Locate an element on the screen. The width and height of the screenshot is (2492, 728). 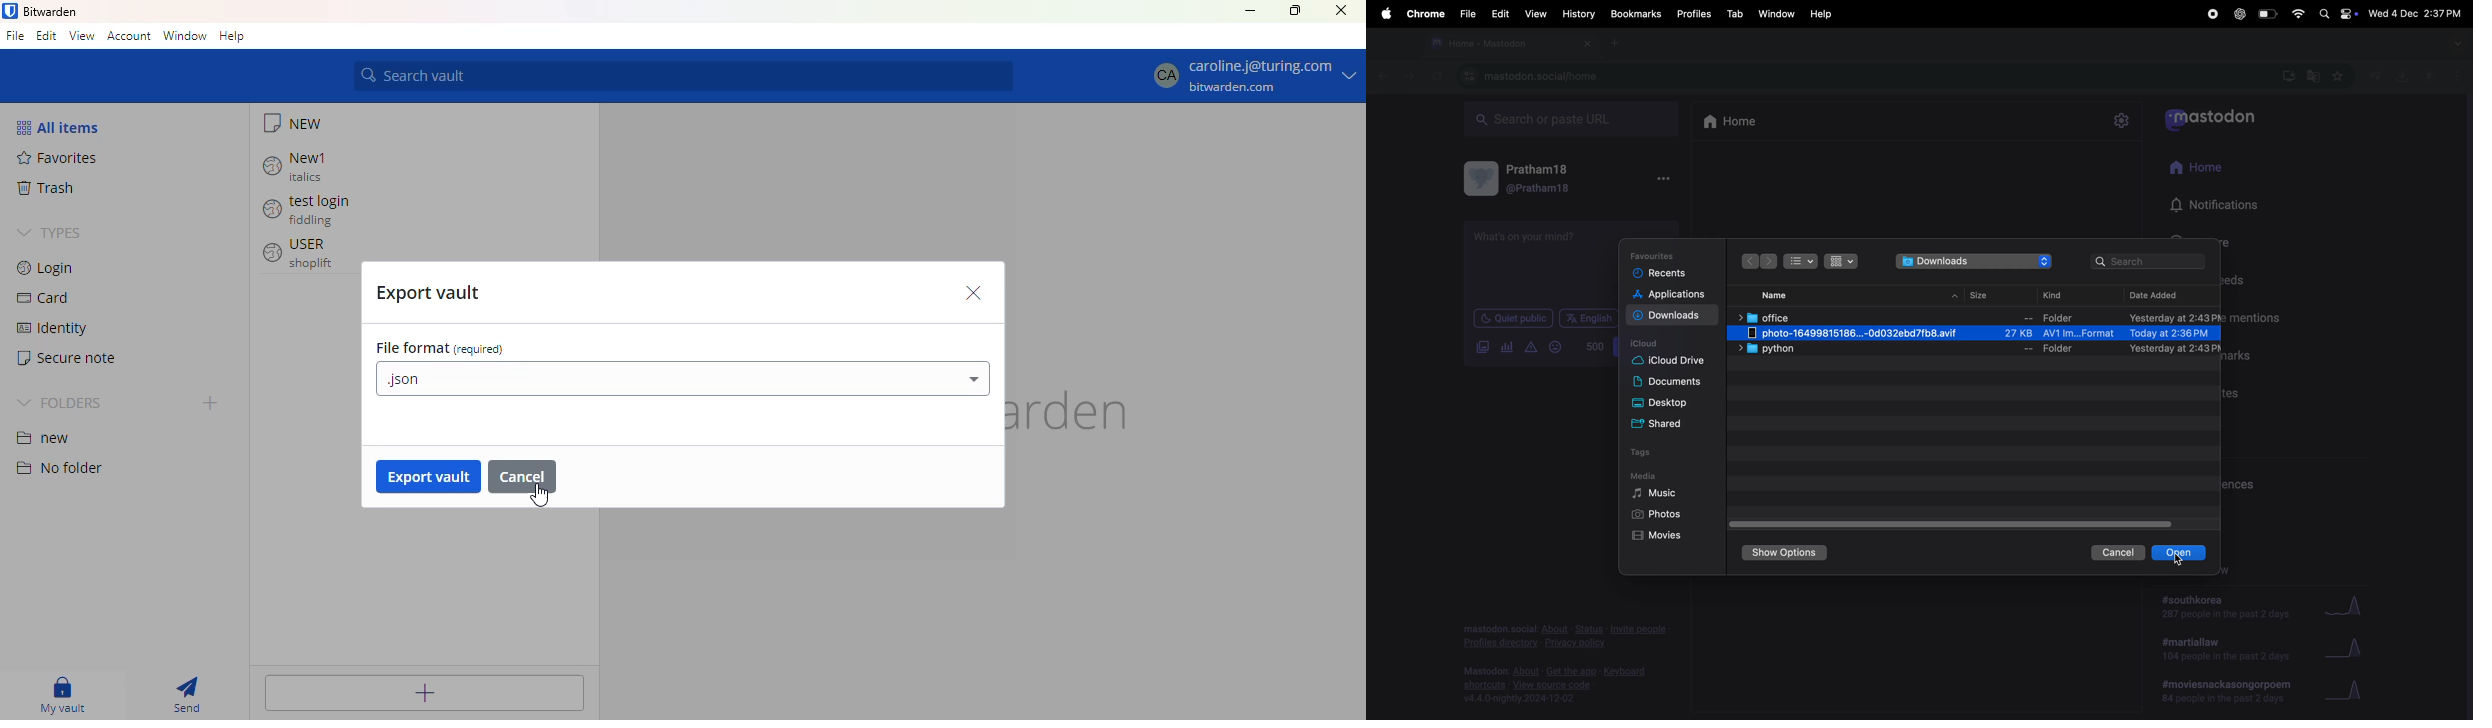
close is located at coordinates (973, 293).